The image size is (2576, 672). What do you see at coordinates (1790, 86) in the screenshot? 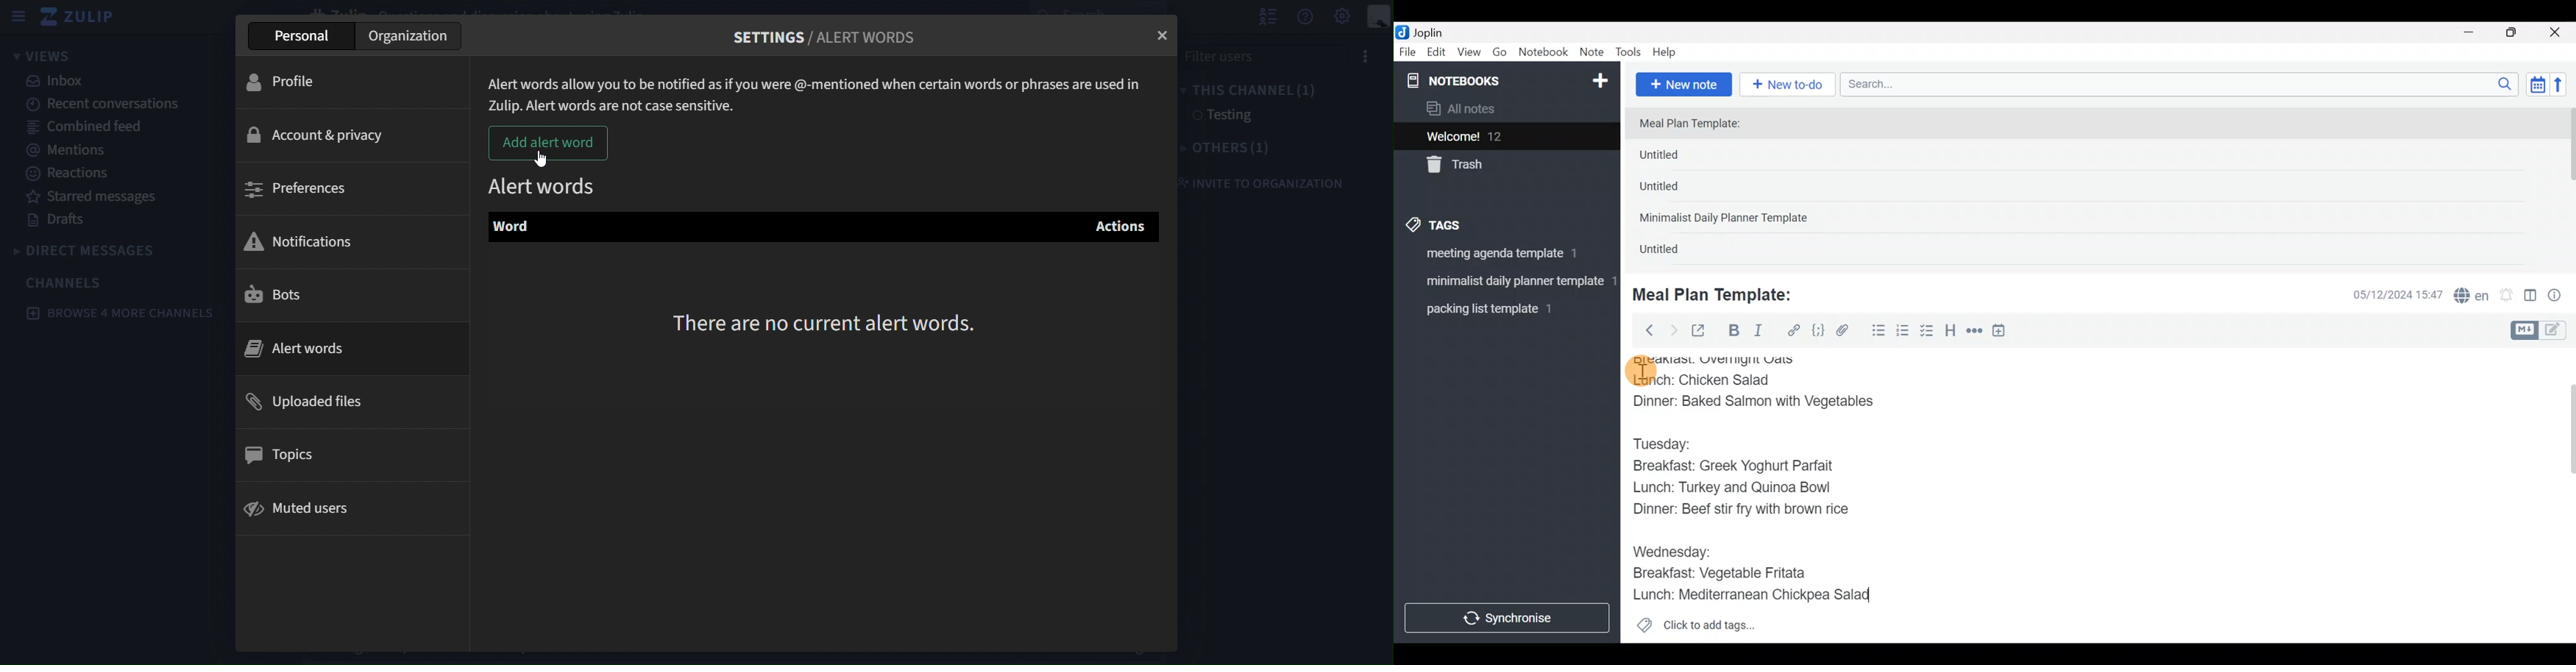
I see `New to-do` at bounding box center [1790, 86].